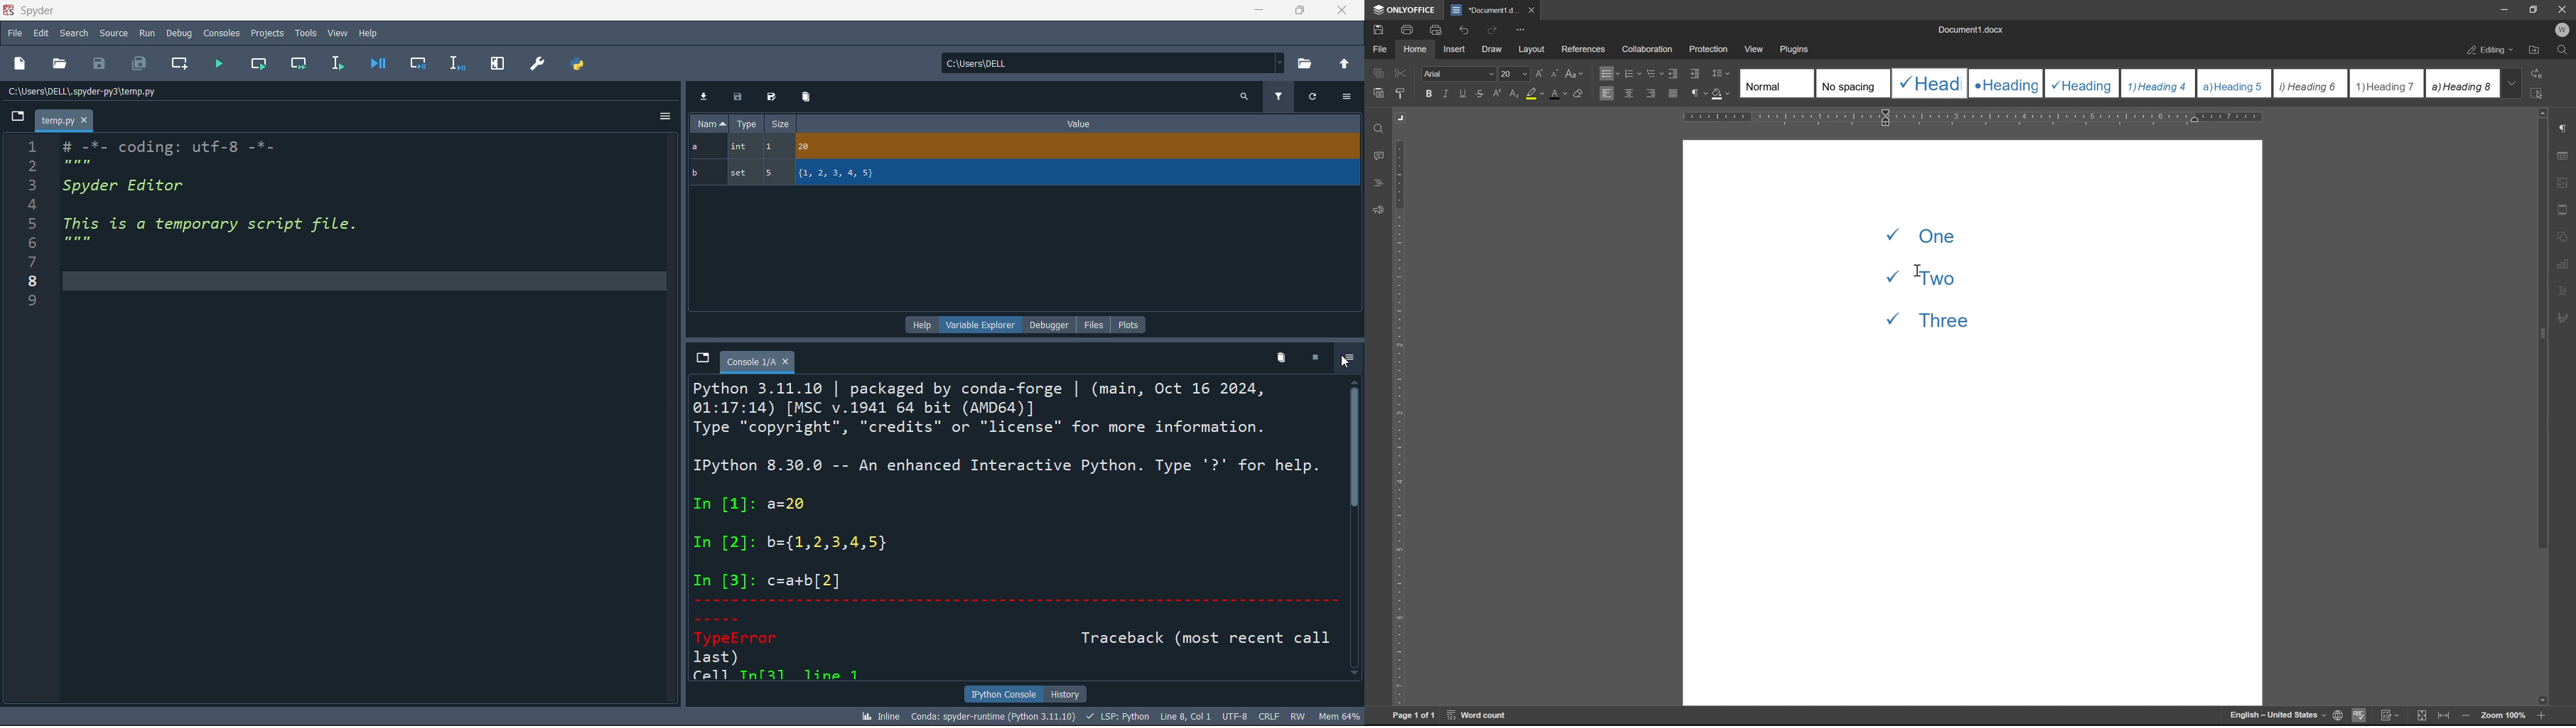 This screenshot has width=2576, height=728. I want to click on rw, so click(1297, 716).